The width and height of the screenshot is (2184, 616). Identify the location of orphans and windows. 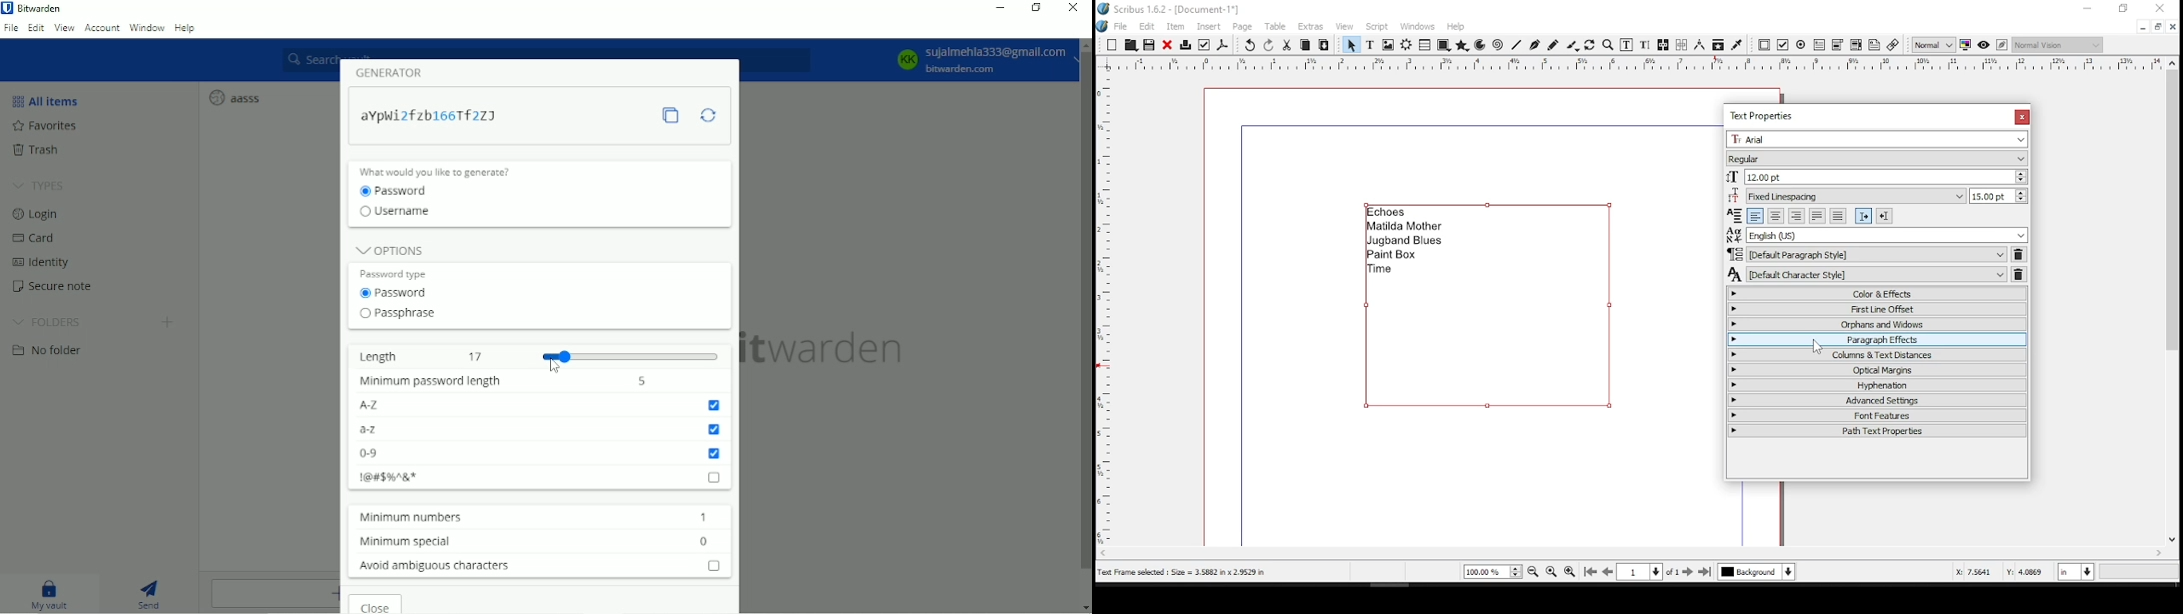
(1878, 324).